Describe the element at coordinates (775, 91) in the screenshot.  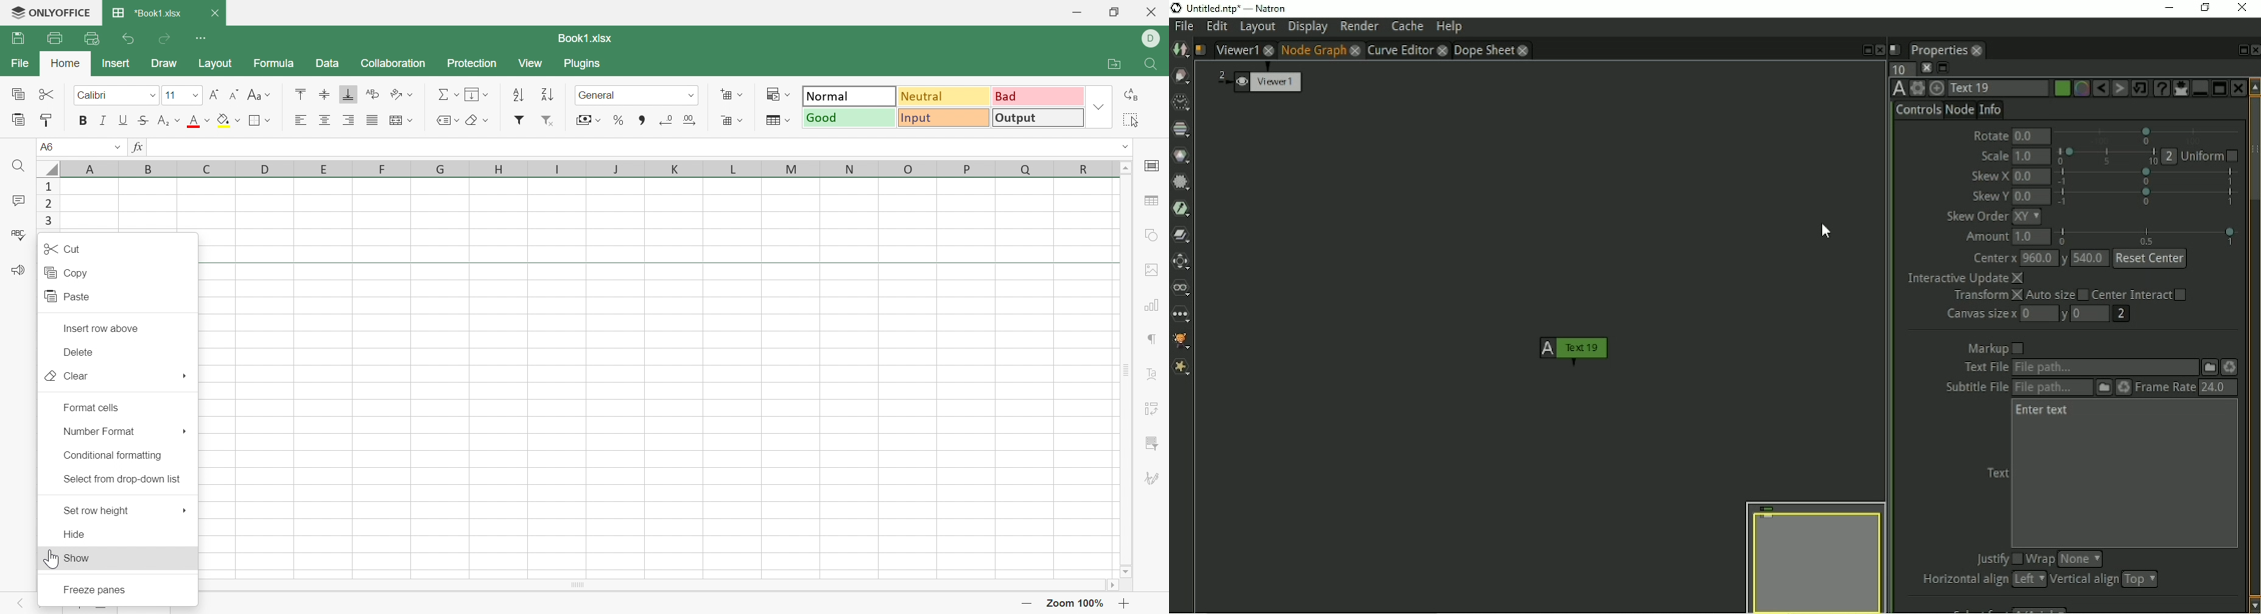
I see `Conditional formatting` at that location.